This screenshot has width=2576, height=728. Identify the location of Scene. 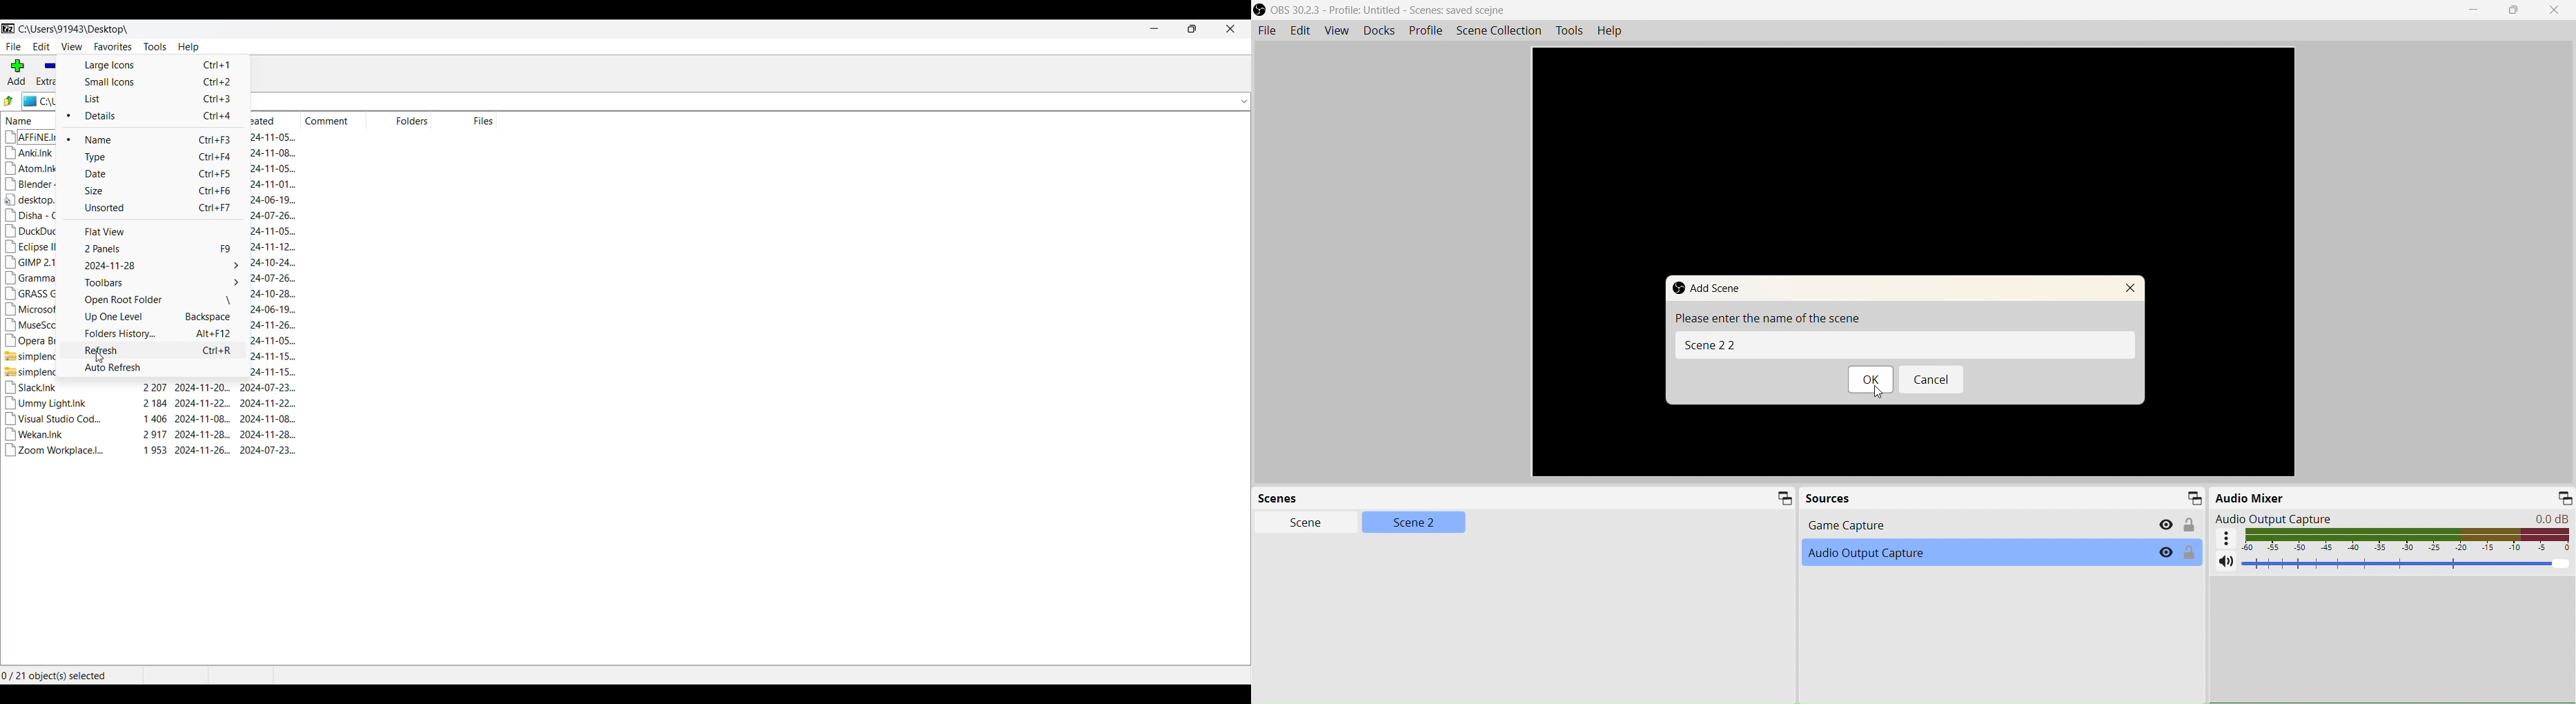
(1306, 522).